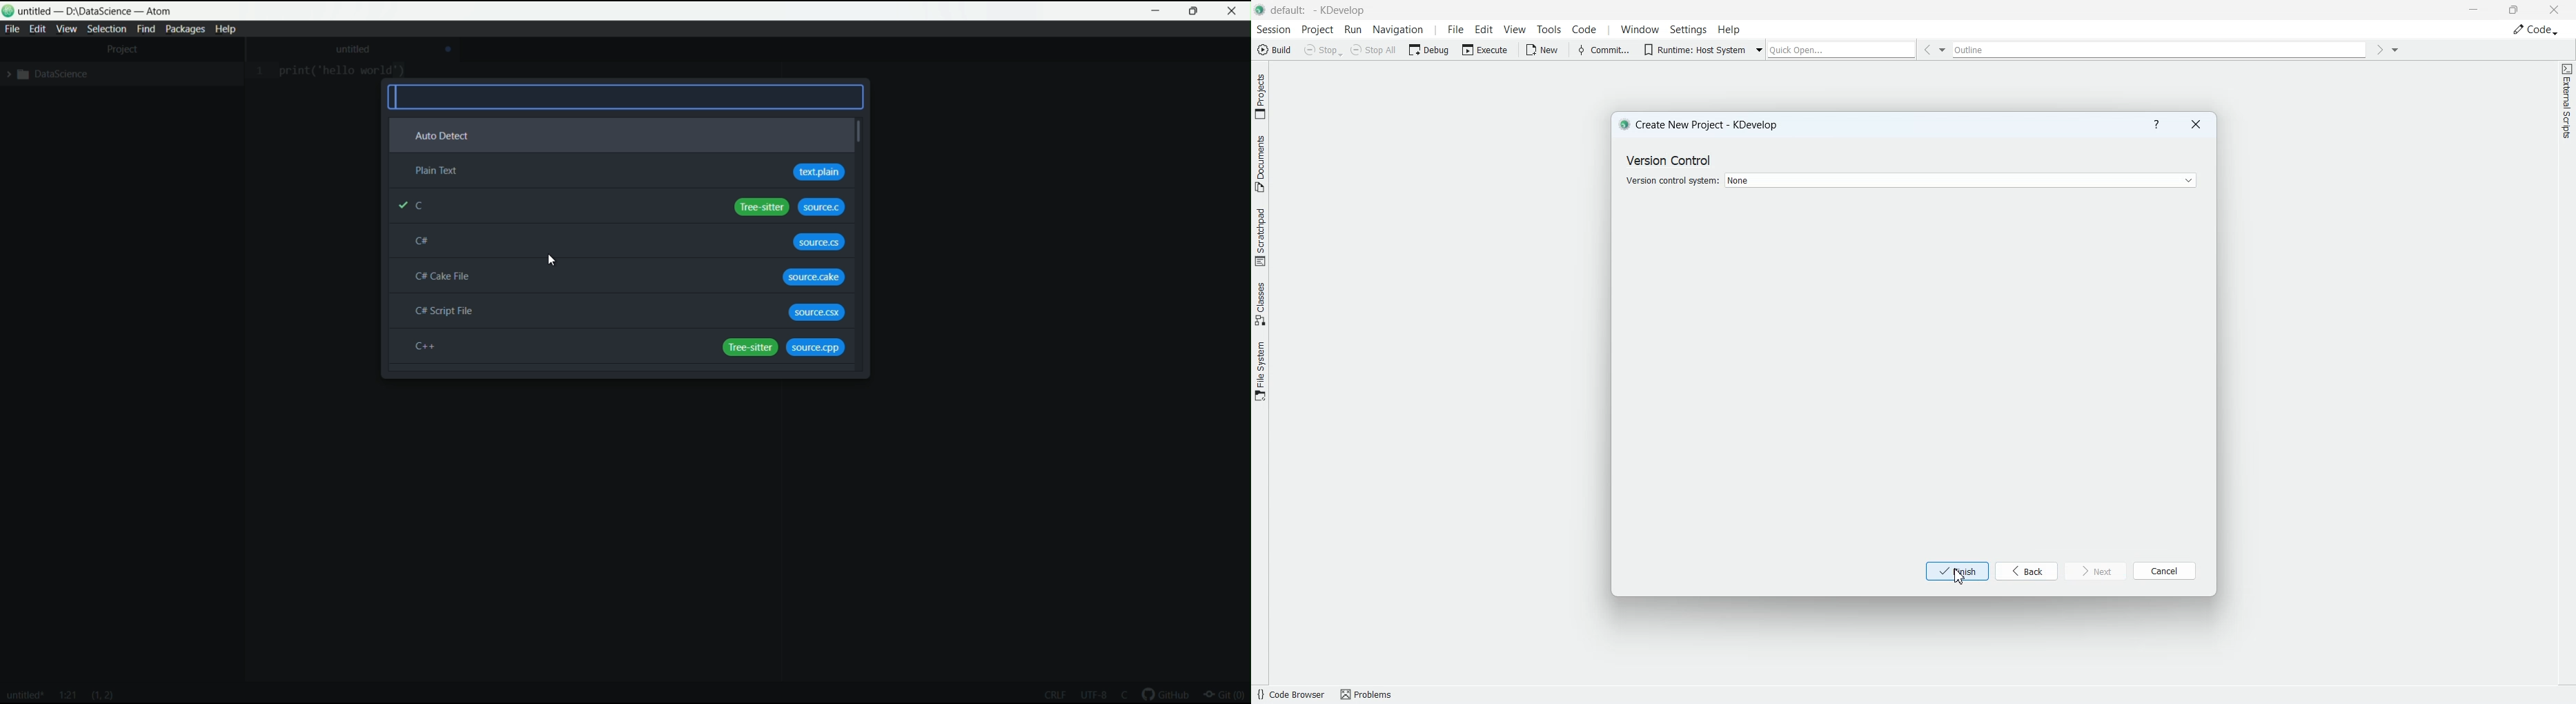 The width and height of the screenshot is (2576, 728). I want to click on Text, so click(1672, 159).